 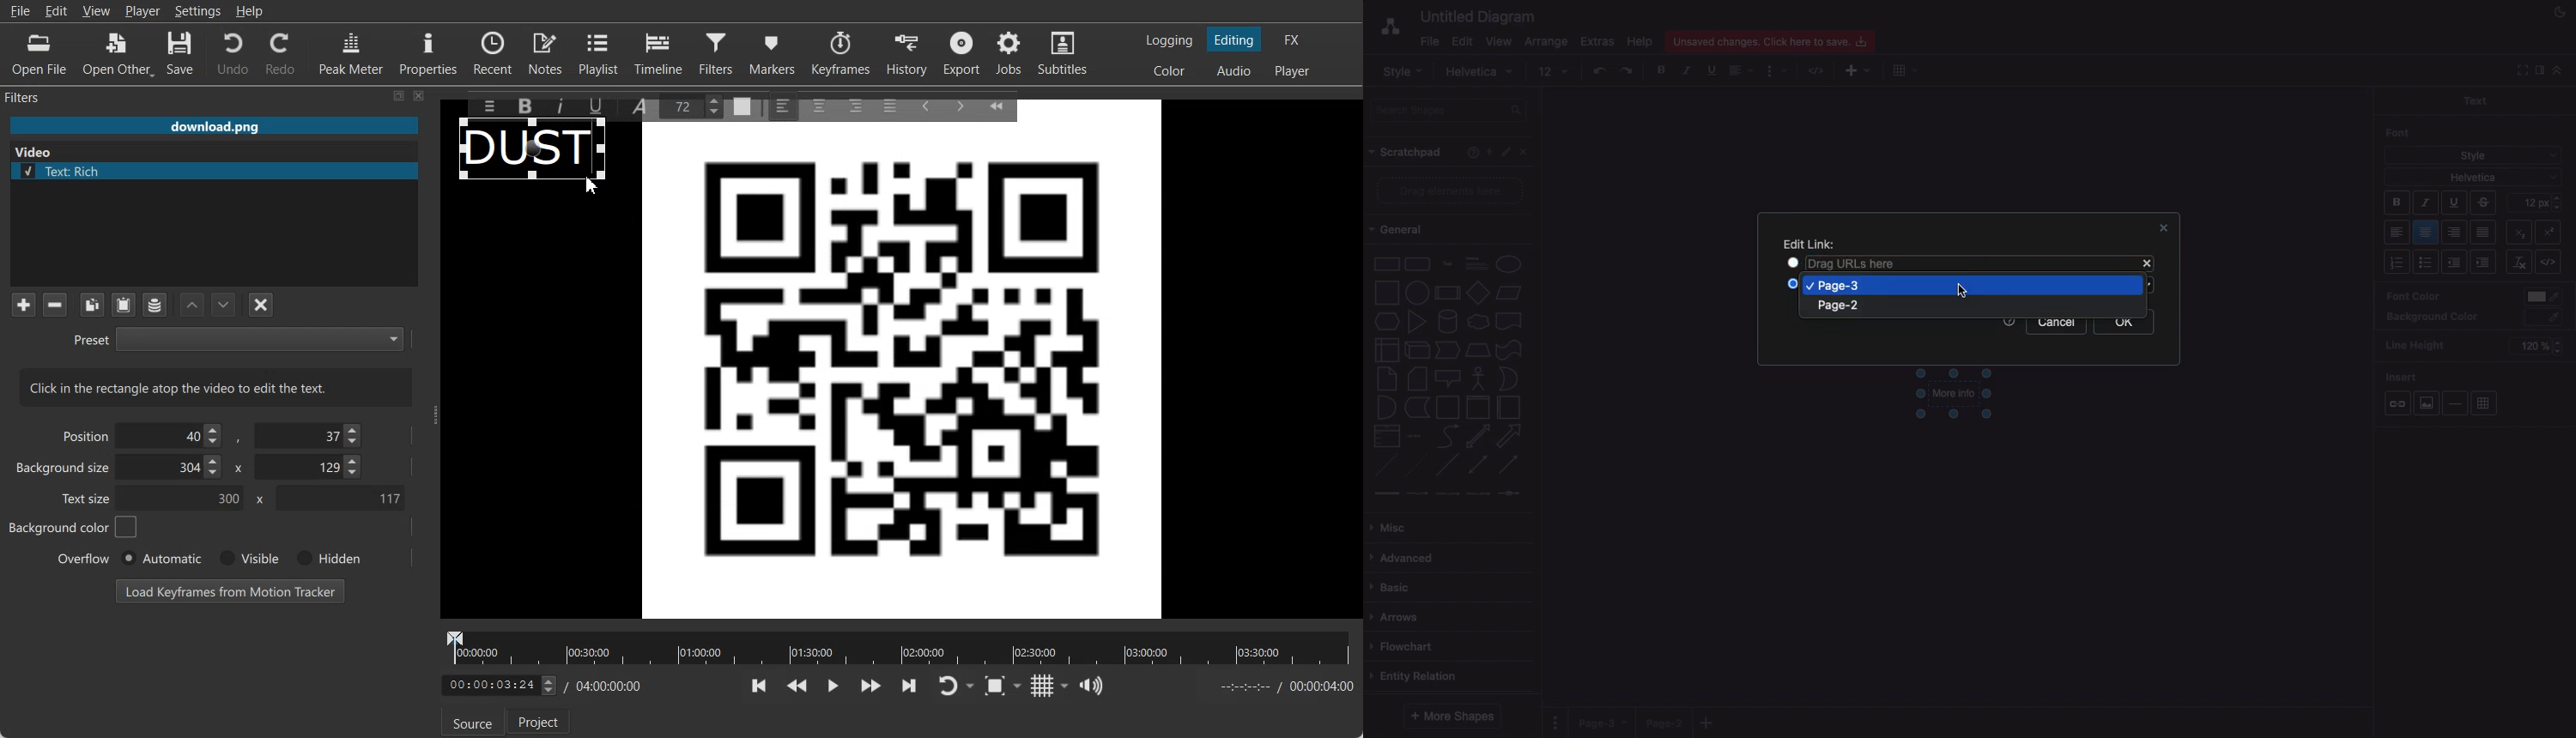 I want to click on Hidden, so click(x=325, y=558).